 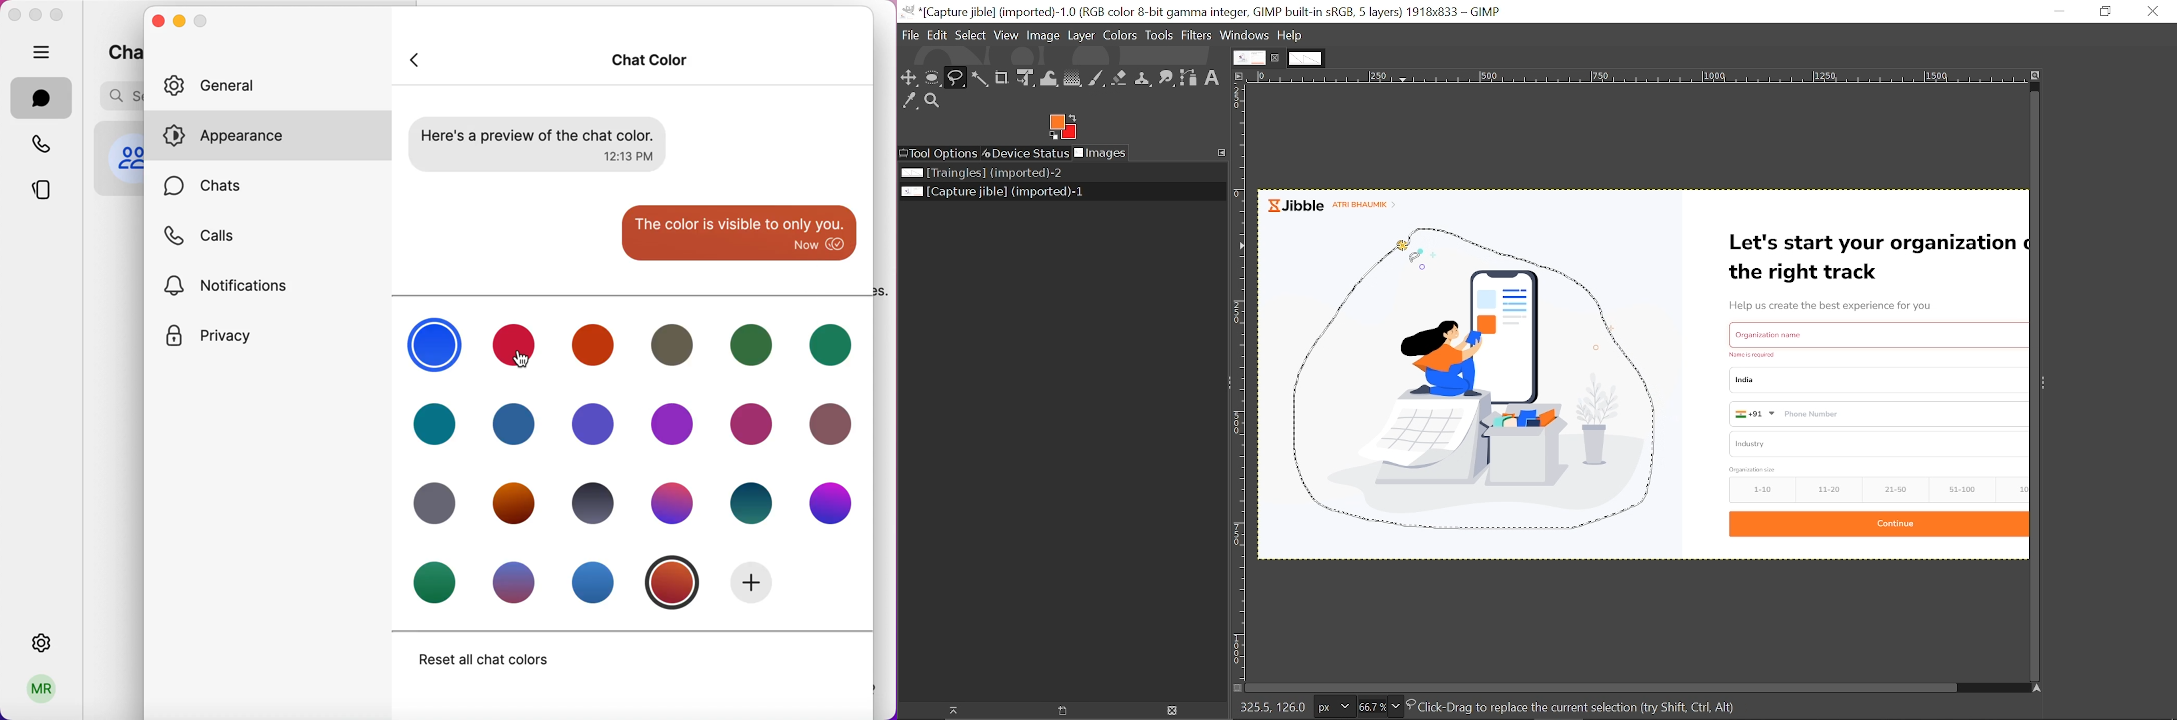 I want to click on notifications, so click(x=232, y=284).